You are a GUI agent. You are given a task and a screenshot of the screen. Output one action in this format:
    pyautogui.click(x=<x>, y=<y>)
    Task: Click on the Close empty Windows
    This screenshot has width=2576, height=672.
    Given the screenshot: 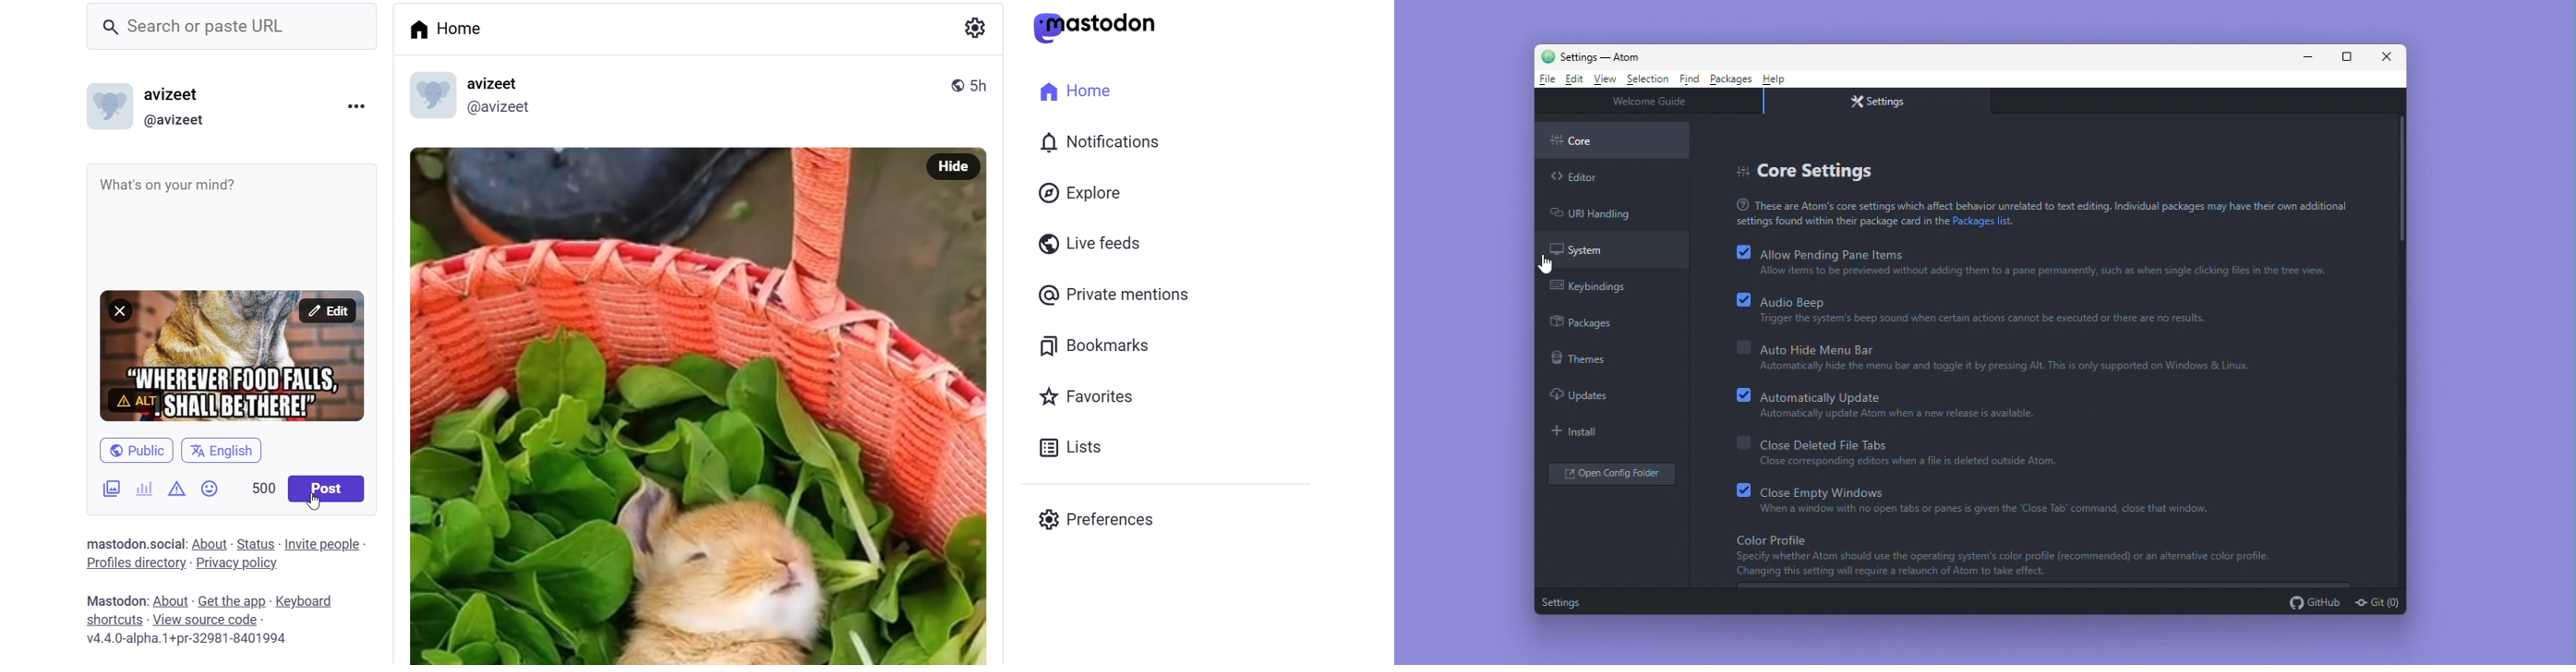 What is the action you would take?
    pyautogui.click(x=1812, y=488)
    